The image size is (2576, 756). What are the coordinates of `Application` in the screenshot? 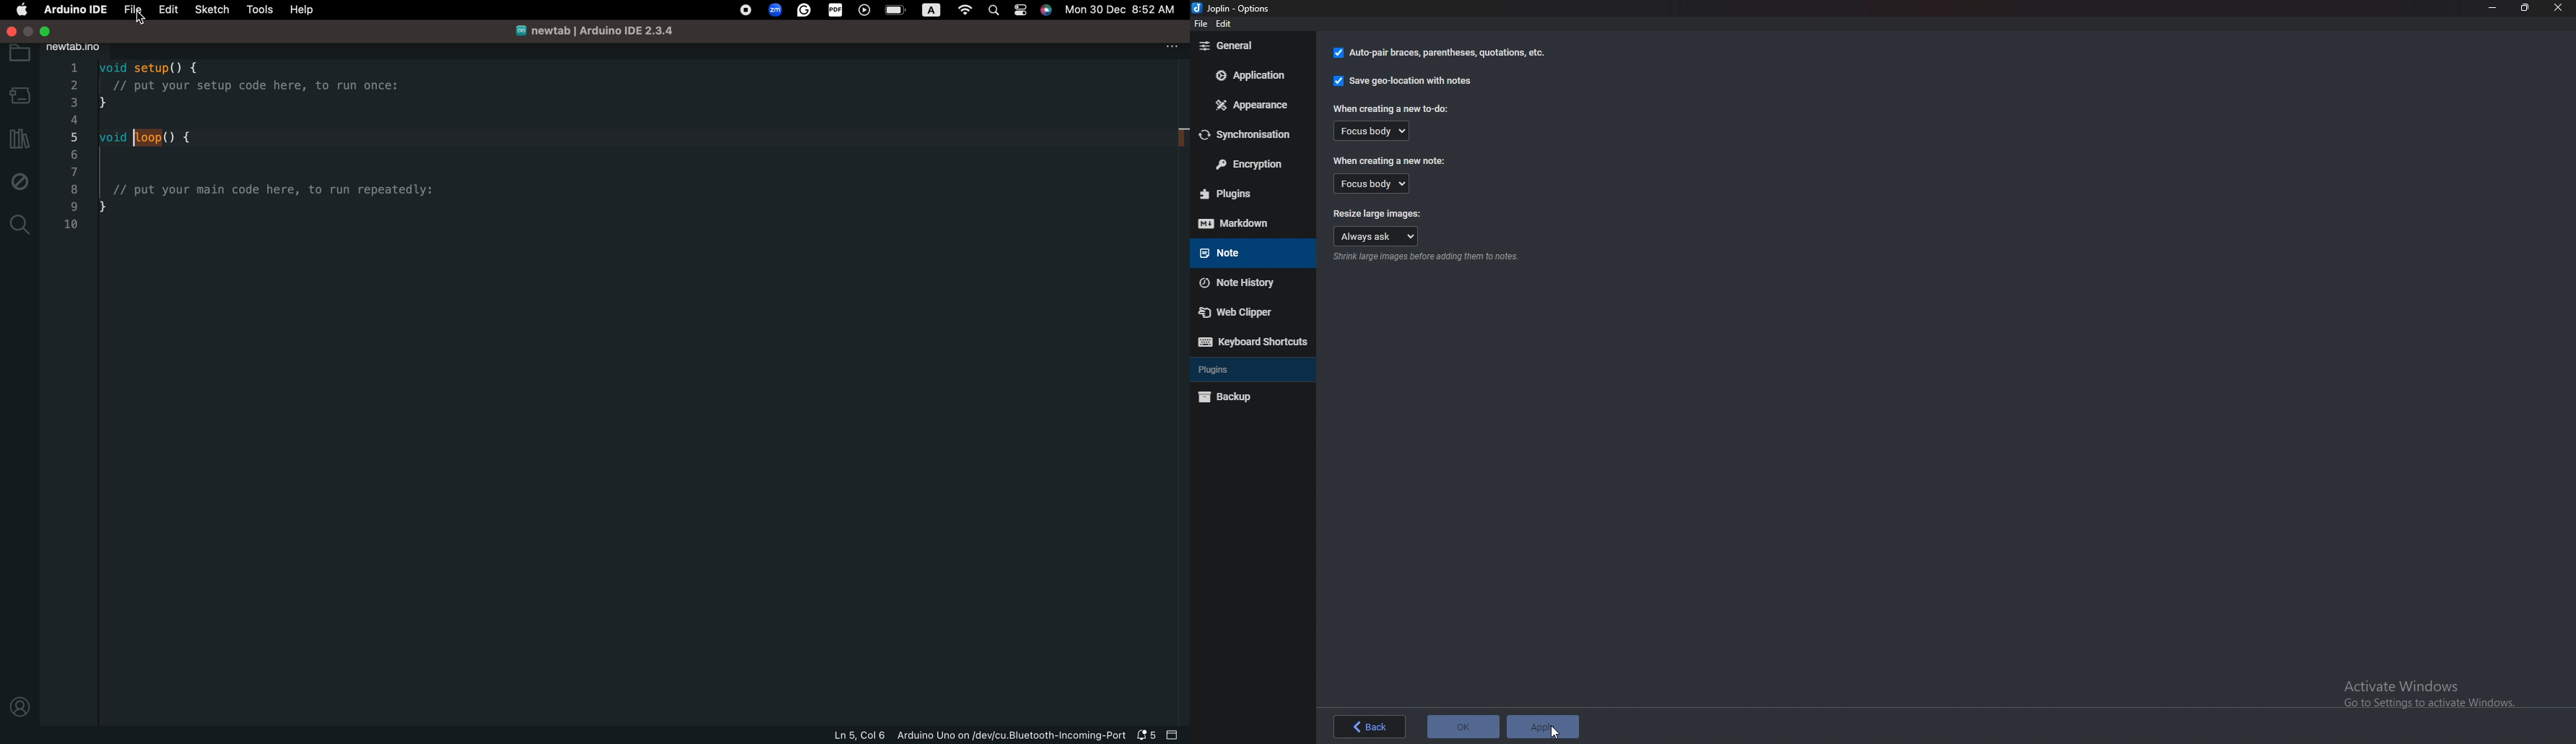 It's located at (1252, 75).